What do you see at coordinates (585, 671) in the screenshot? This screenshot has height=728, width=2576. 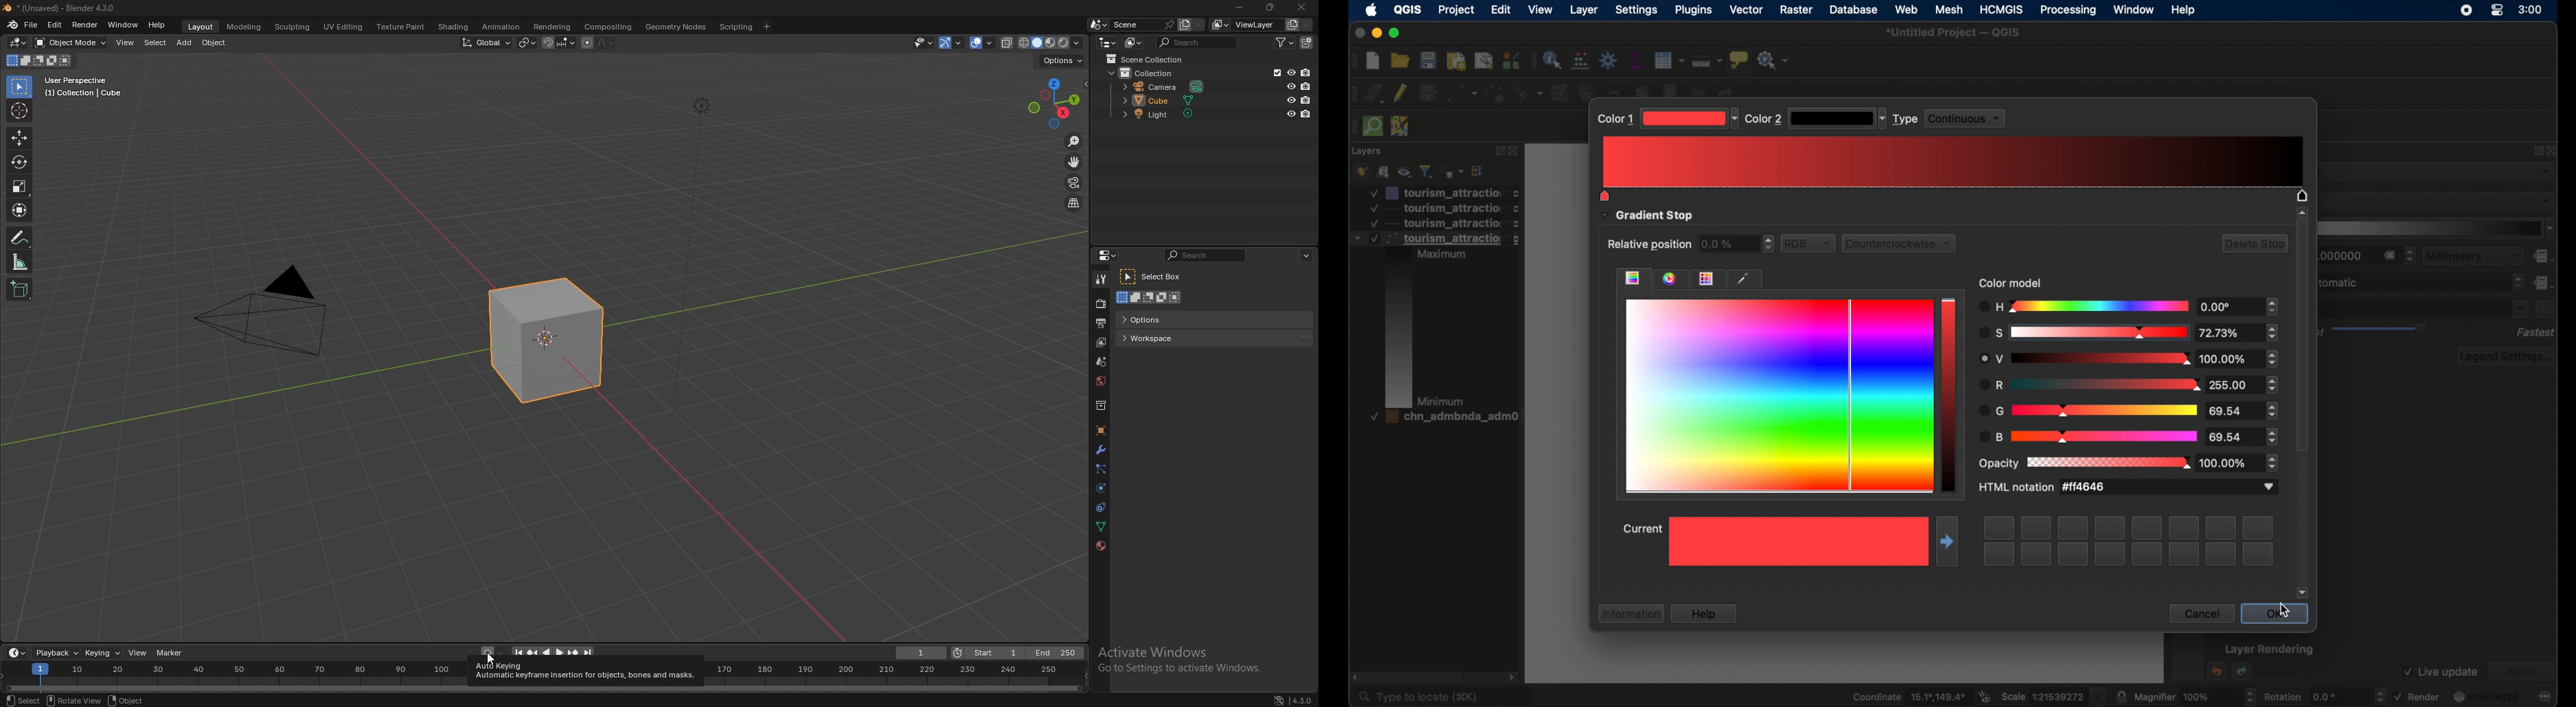 I see `mt ee
Automatic keyframe insertion for objects, bones and masks.` at bounding box center [585, 671].